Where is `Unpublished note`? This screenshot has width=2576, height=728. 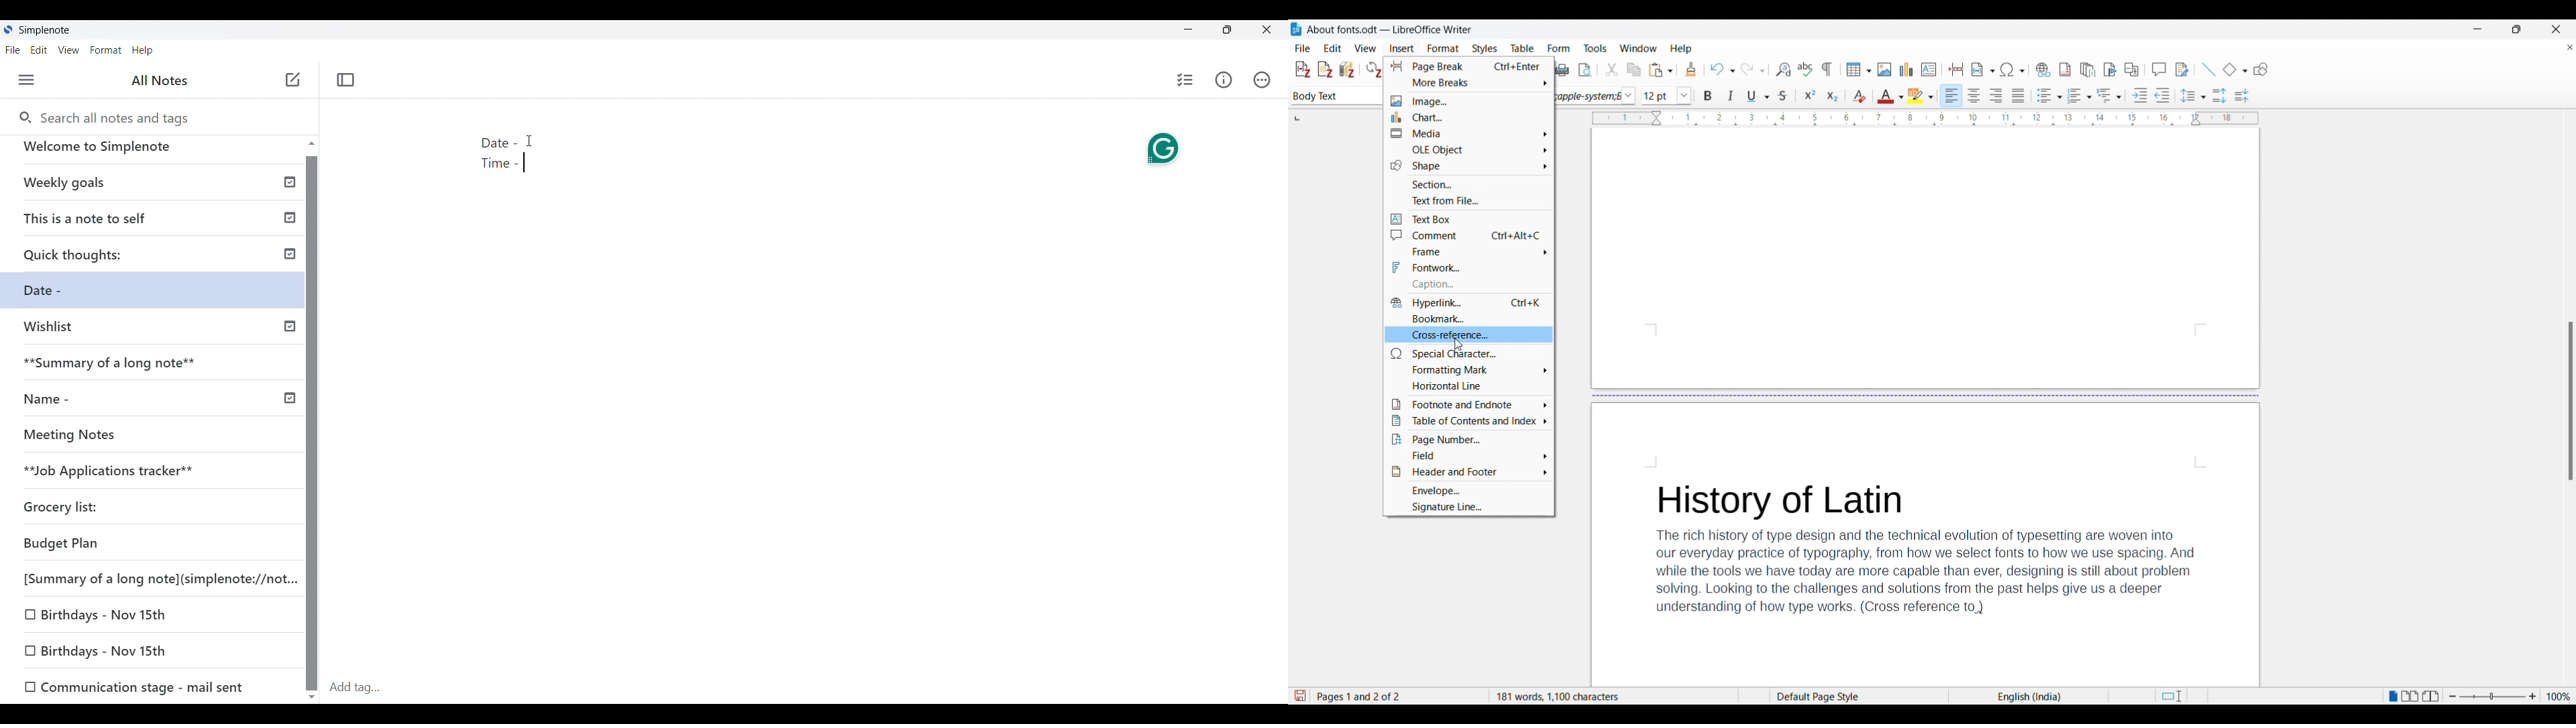 Unpublished note is located at coordinates (58, 293).